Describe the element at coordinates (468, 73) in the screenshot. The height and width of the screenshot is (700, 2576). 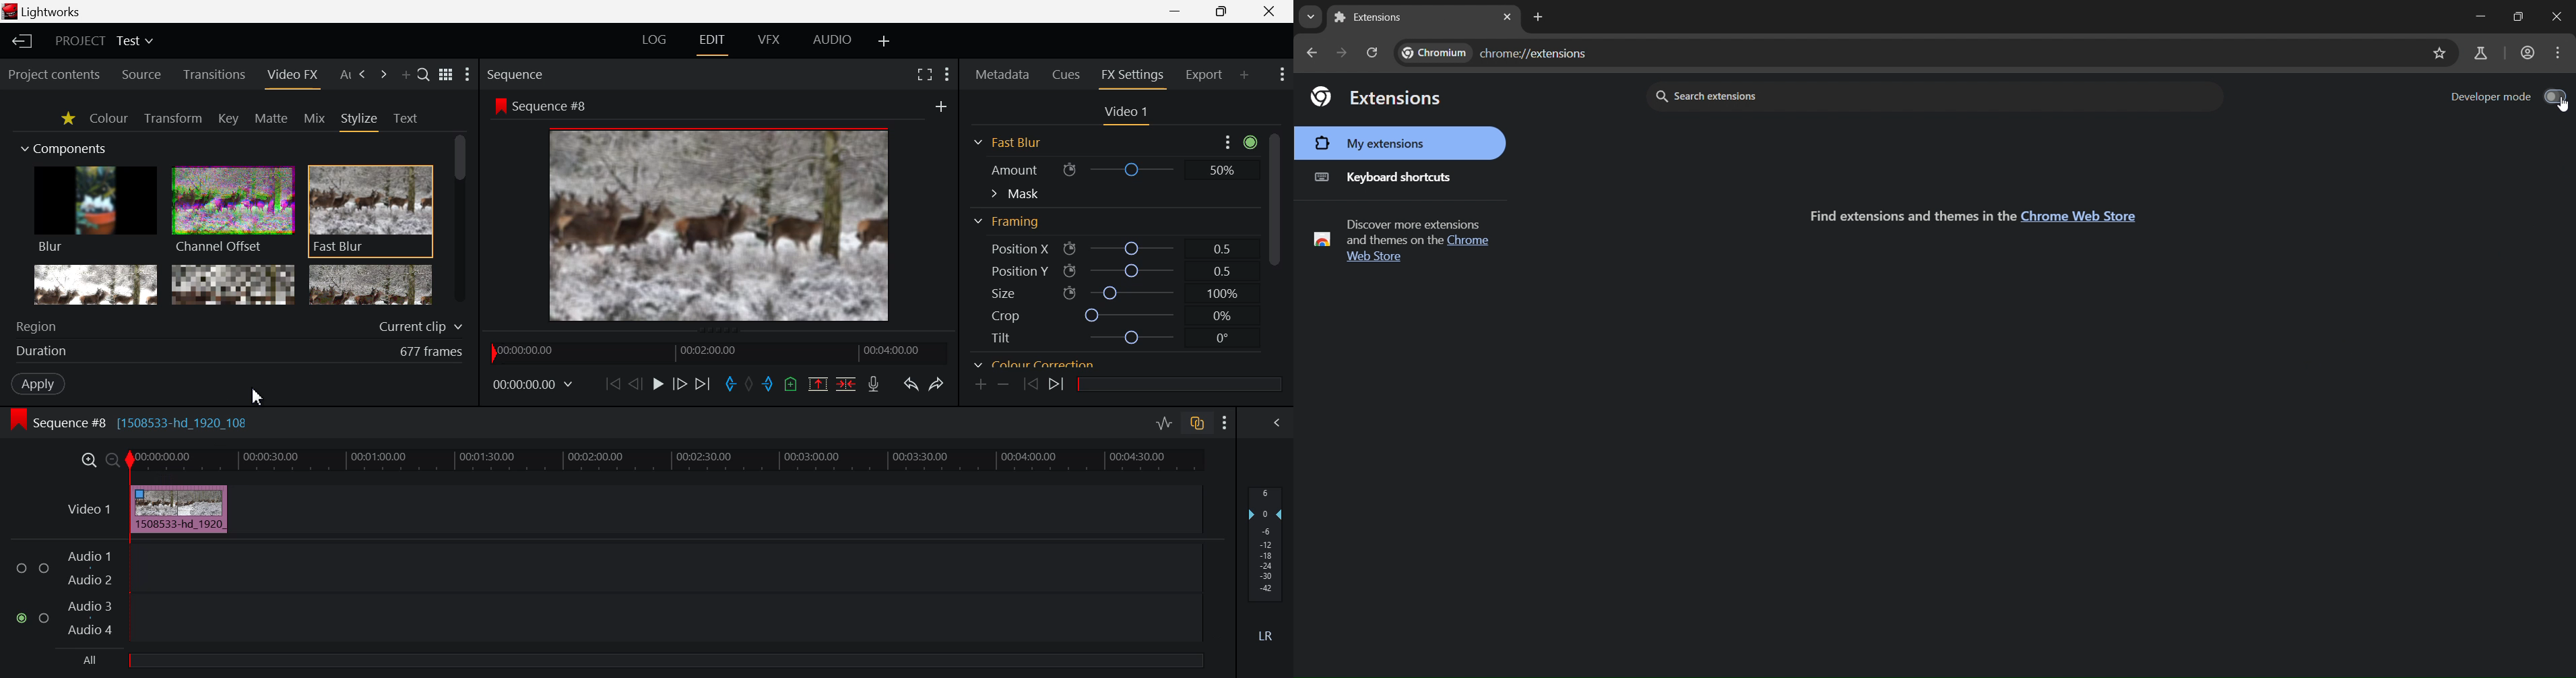
I see `Show Settings` at that location.